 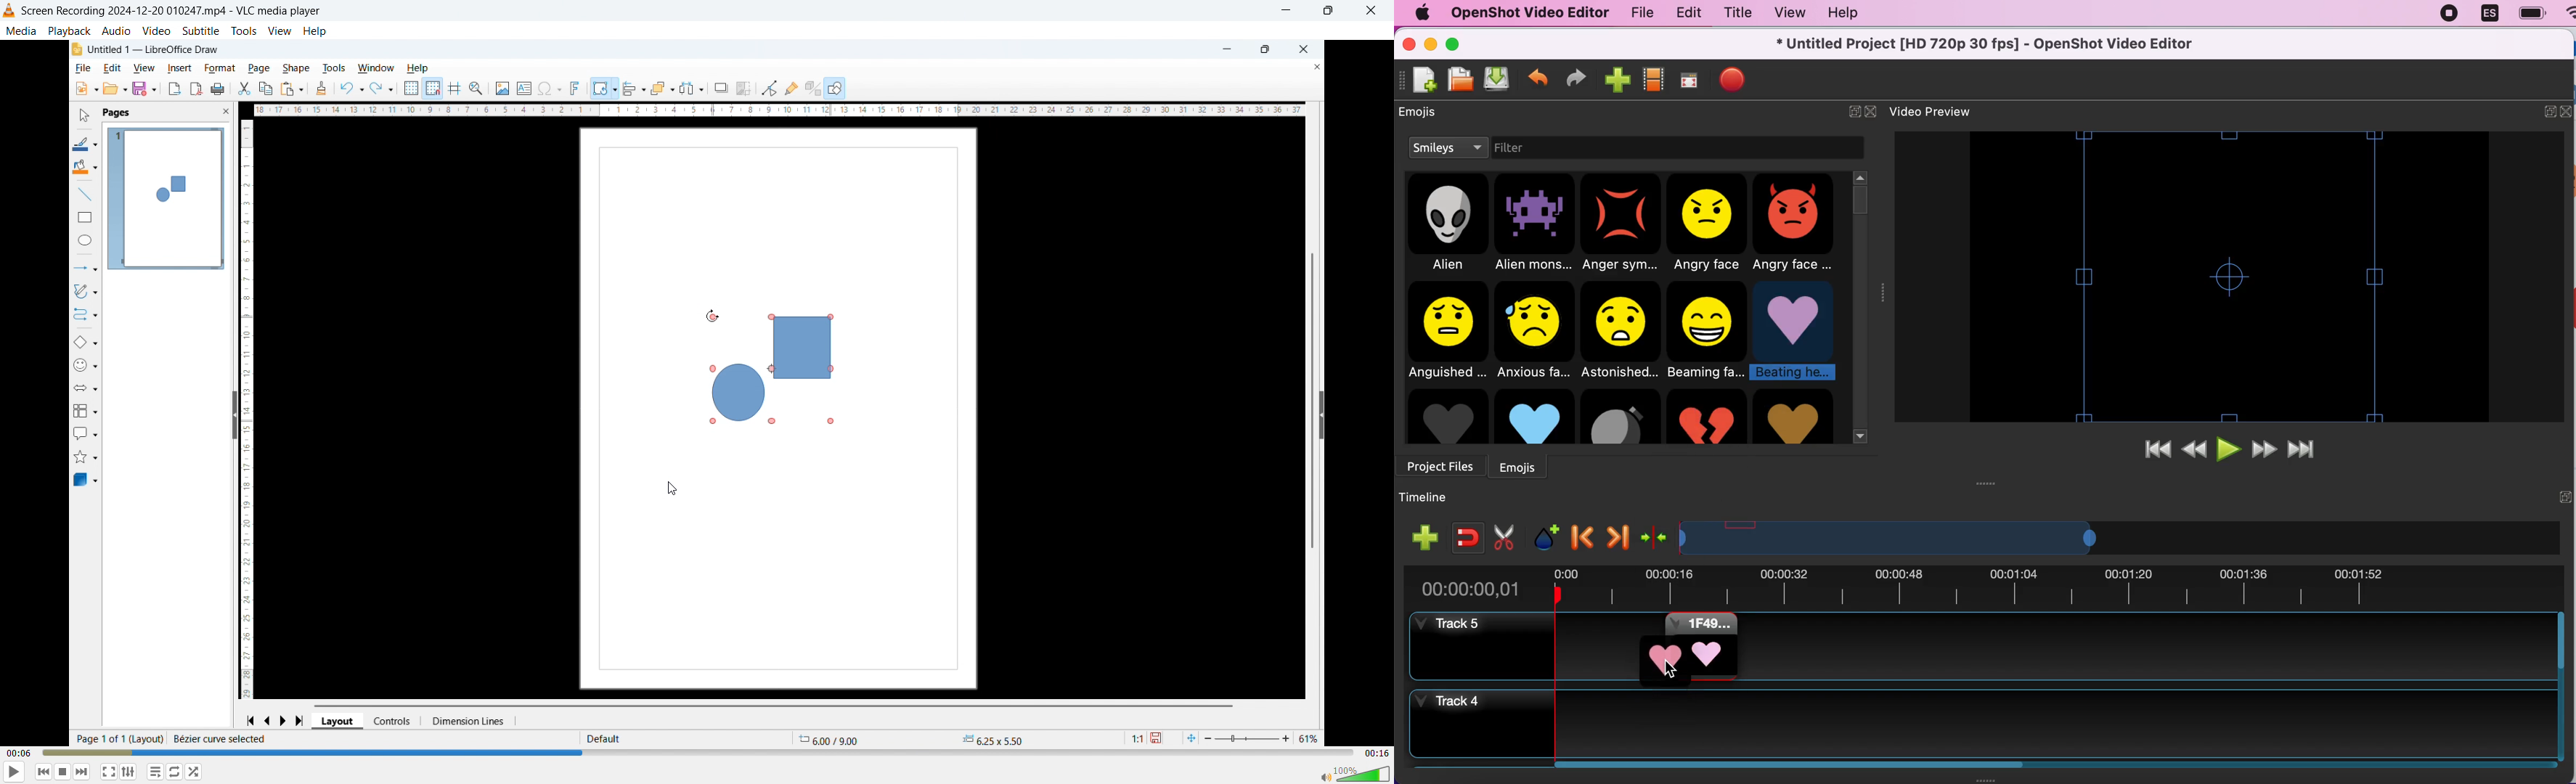 What do you see at coordinates (1447, 149) in the screenshot?
I see `smileys` at bounding box center [1447, 149].